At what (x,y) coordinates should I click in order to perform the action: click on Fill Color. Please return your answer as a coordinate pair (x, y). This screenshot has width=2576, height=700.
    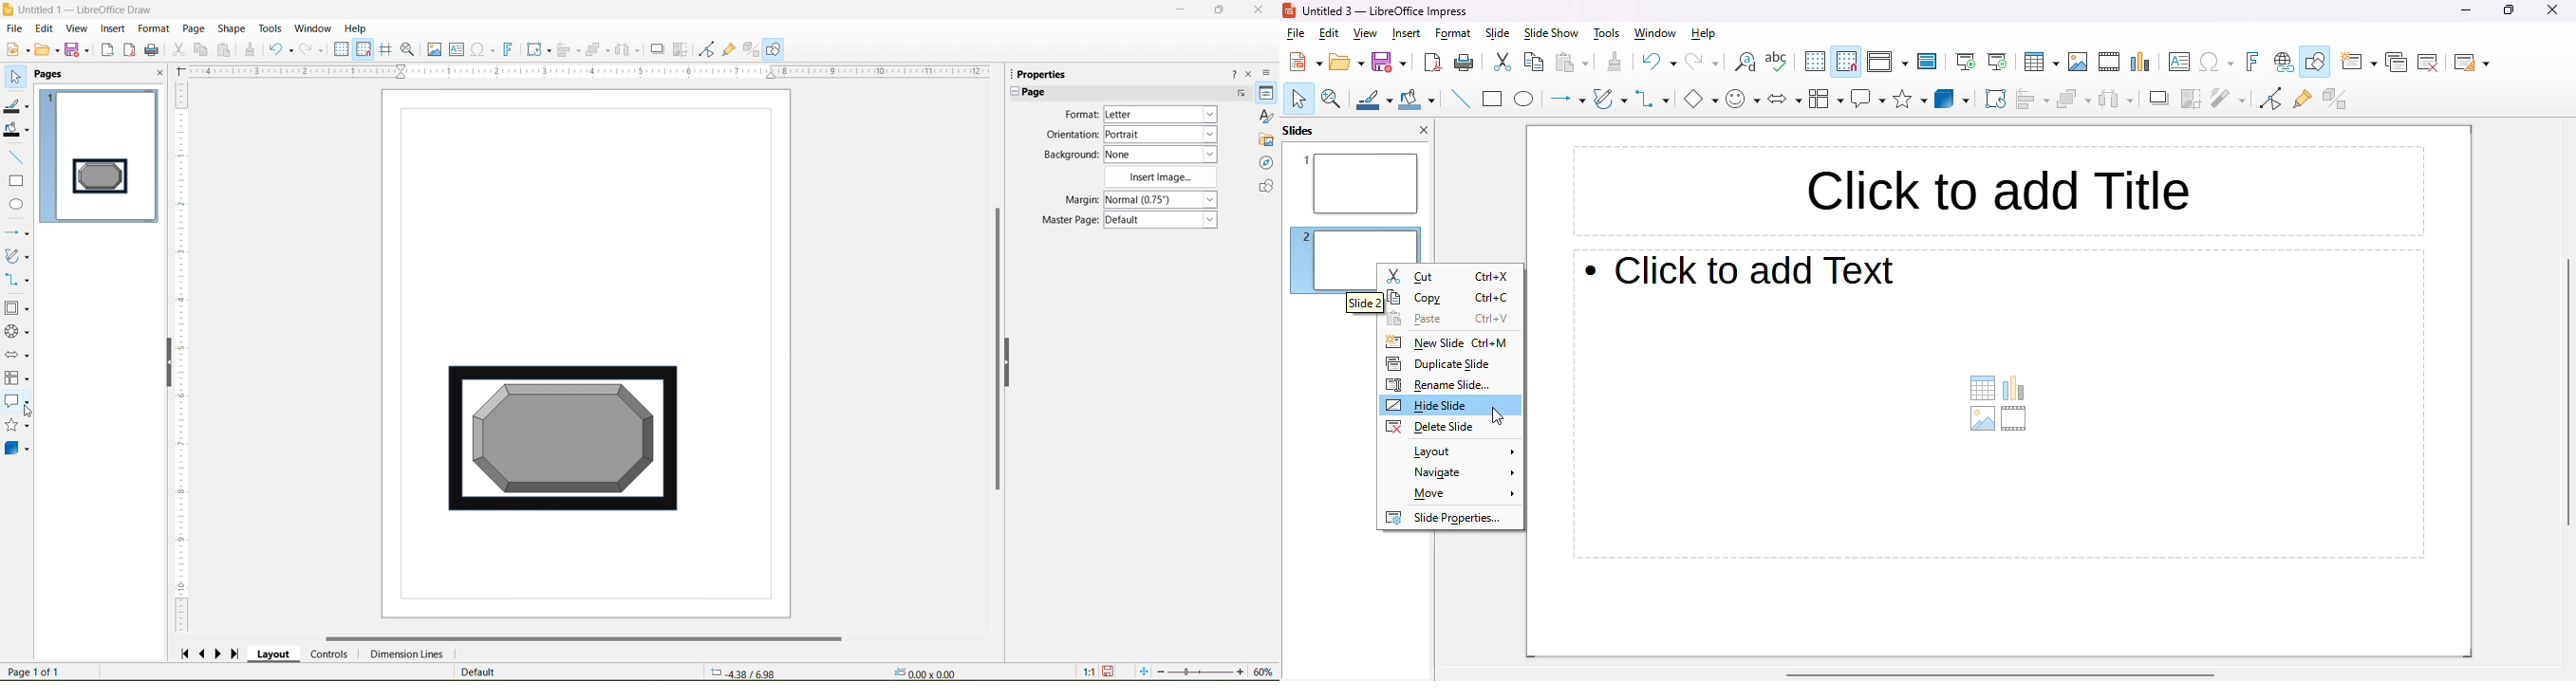
    Looking at the image, I should click on (18, 131).